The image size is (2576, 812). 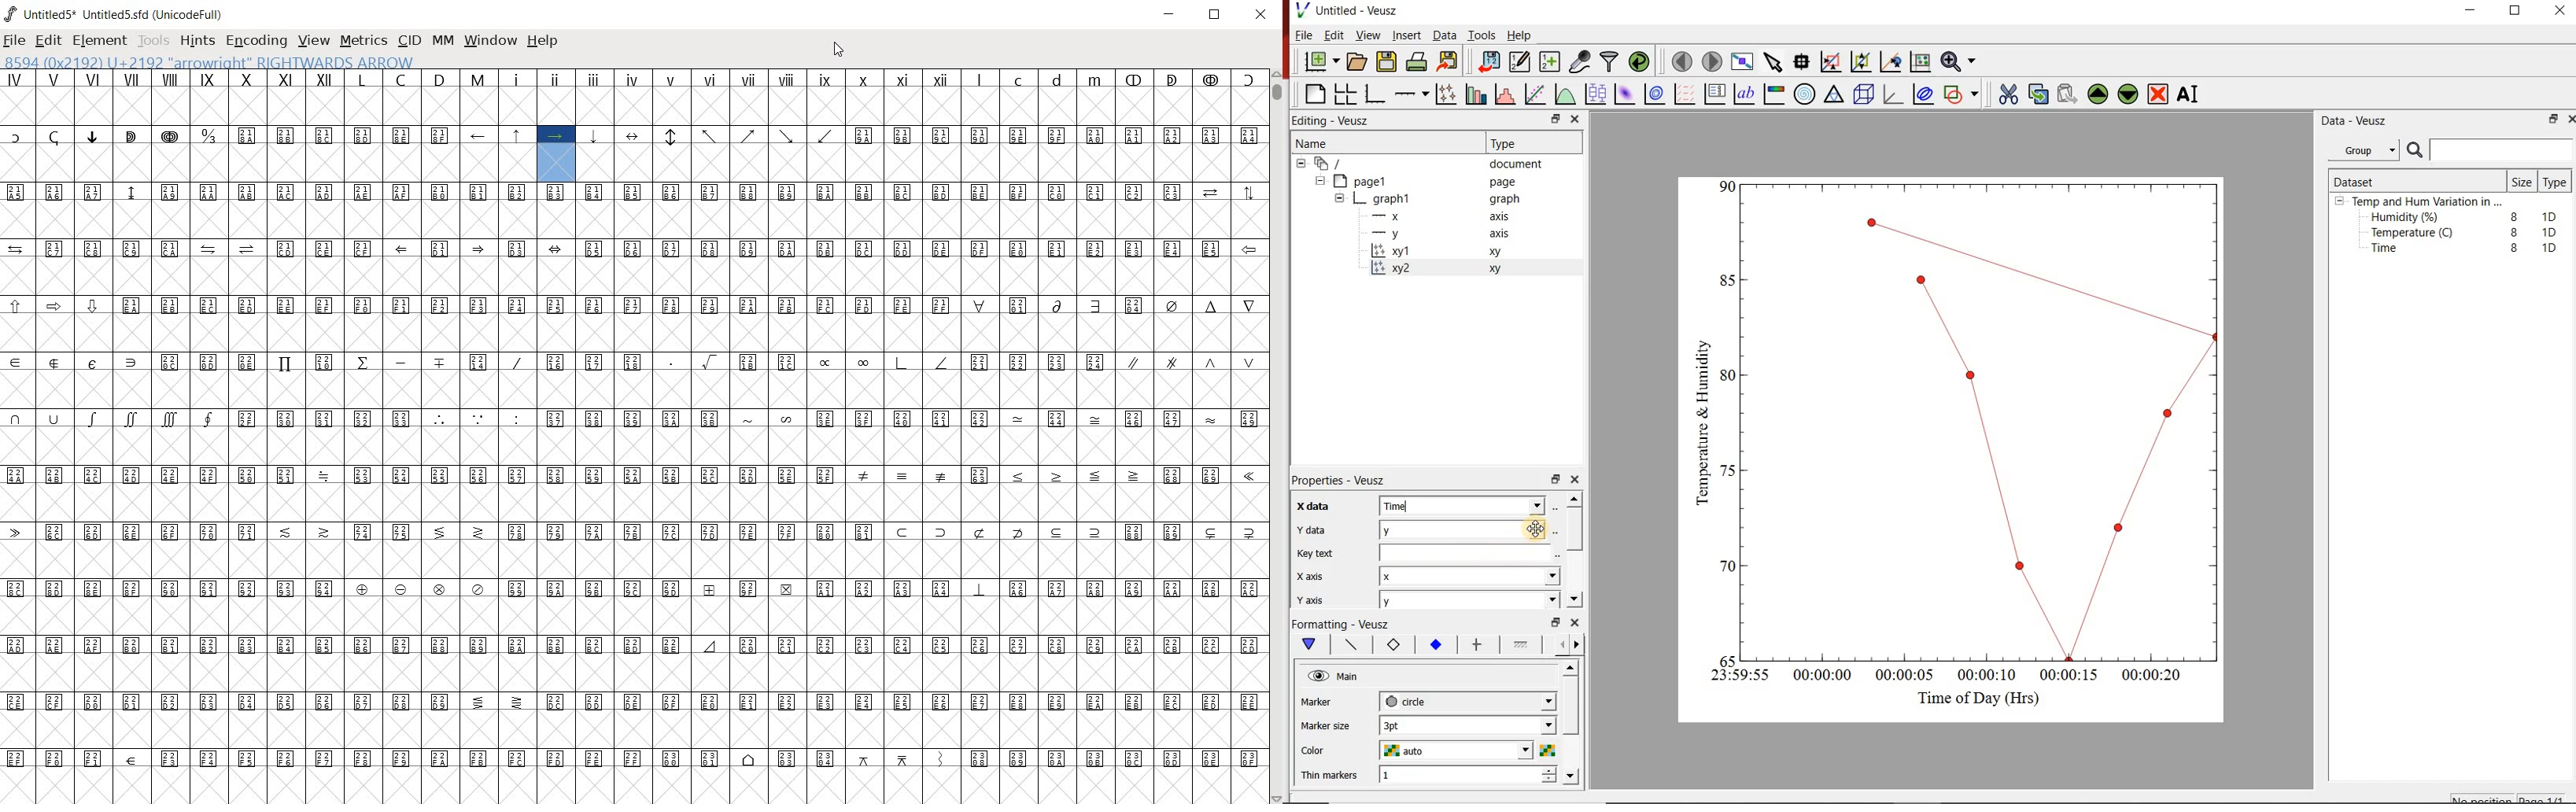 I want to click on y data dropdown, so click(x=1513, y=530).